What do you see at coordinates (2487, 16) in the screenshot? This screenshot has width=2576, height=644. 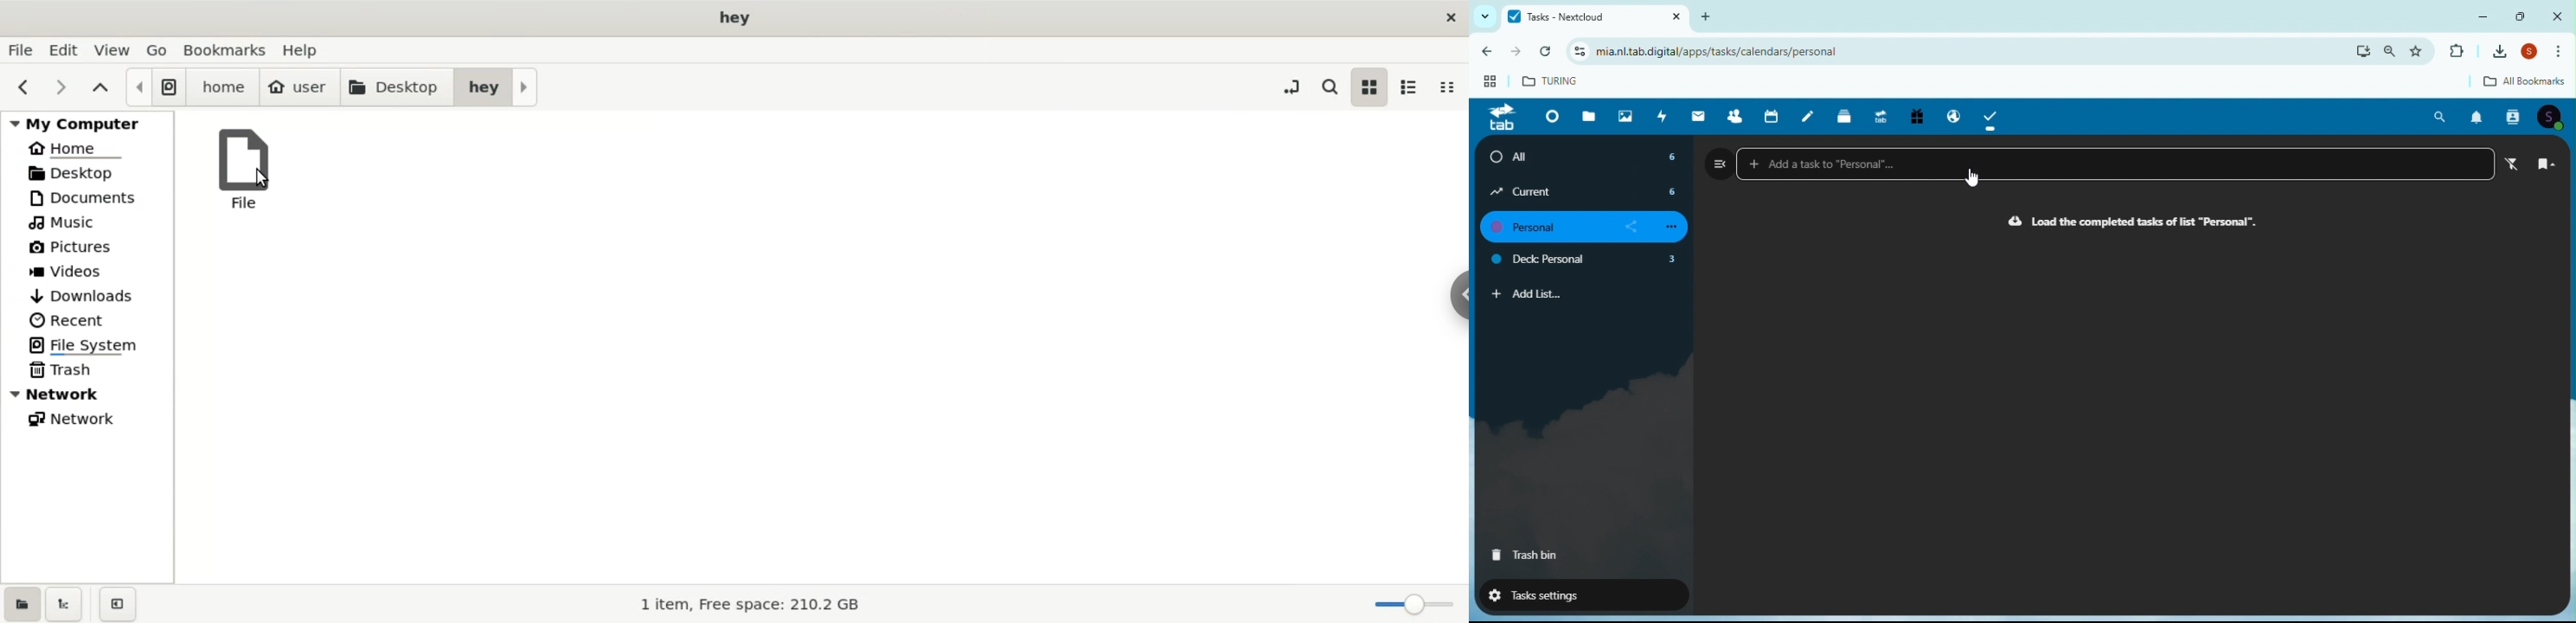 I see `Minimise` at bounding box center [2487, 16].